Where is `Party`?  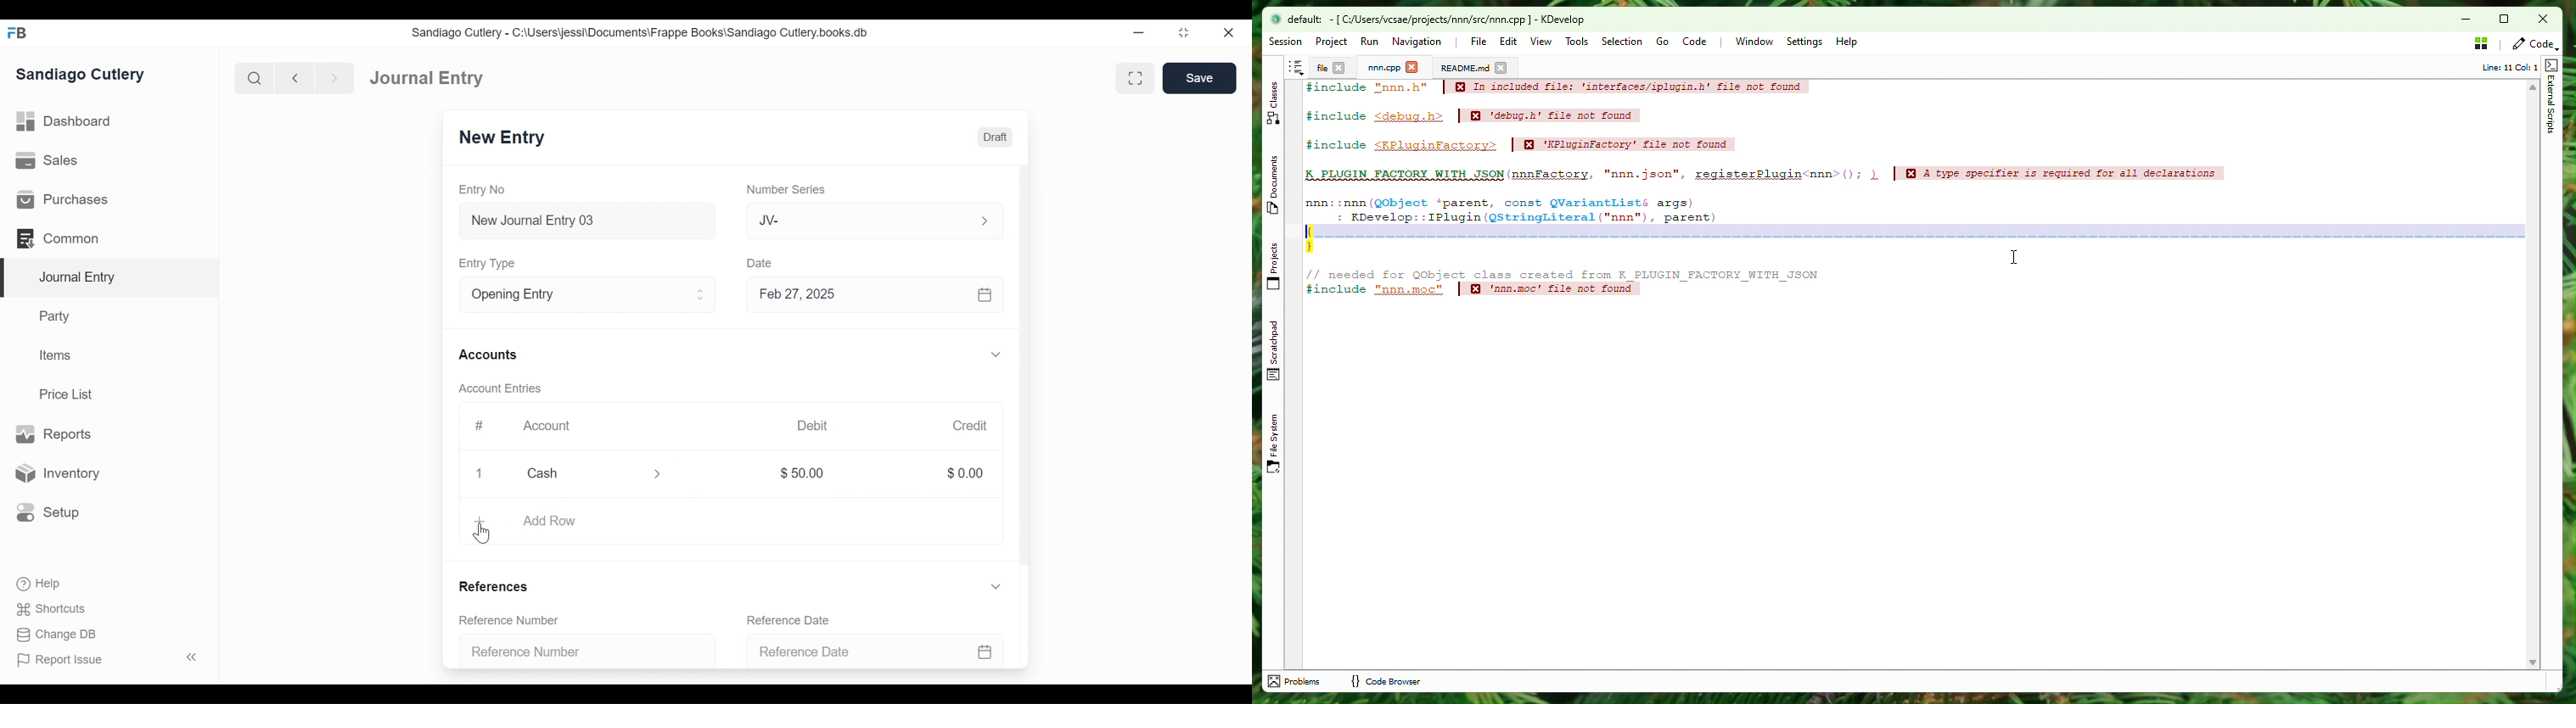
Party is located at coordinates (57, 315).